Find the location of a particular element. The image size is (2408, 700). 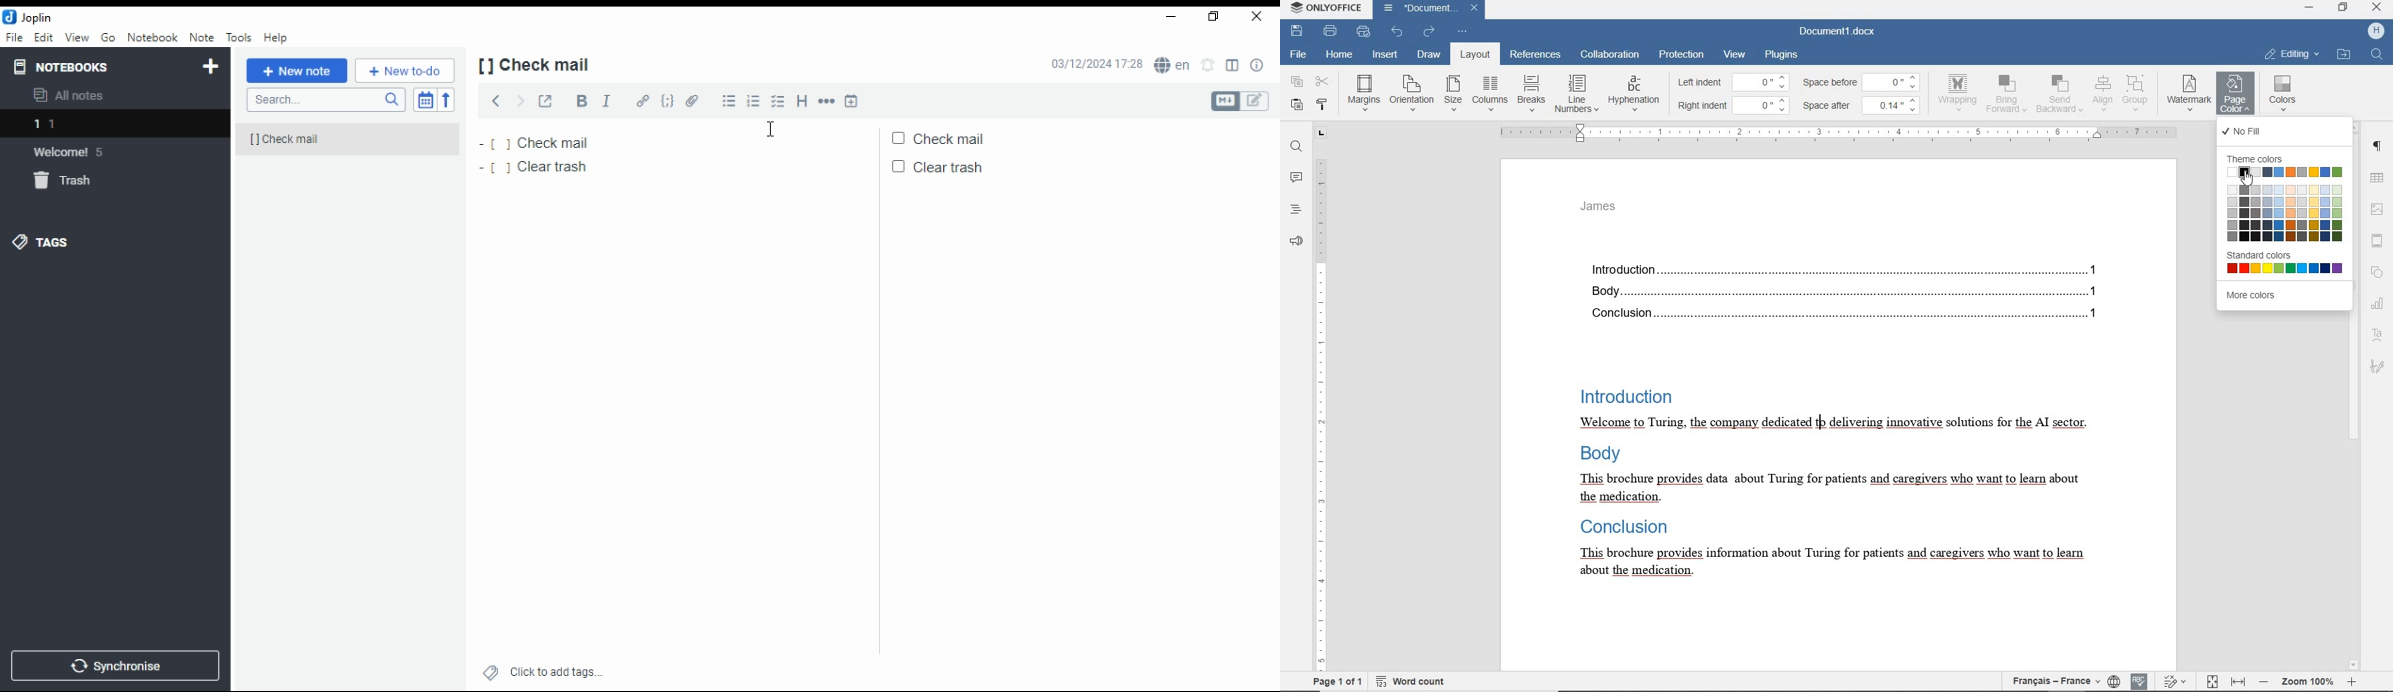

new notebook is located at coordinates (212, 67).